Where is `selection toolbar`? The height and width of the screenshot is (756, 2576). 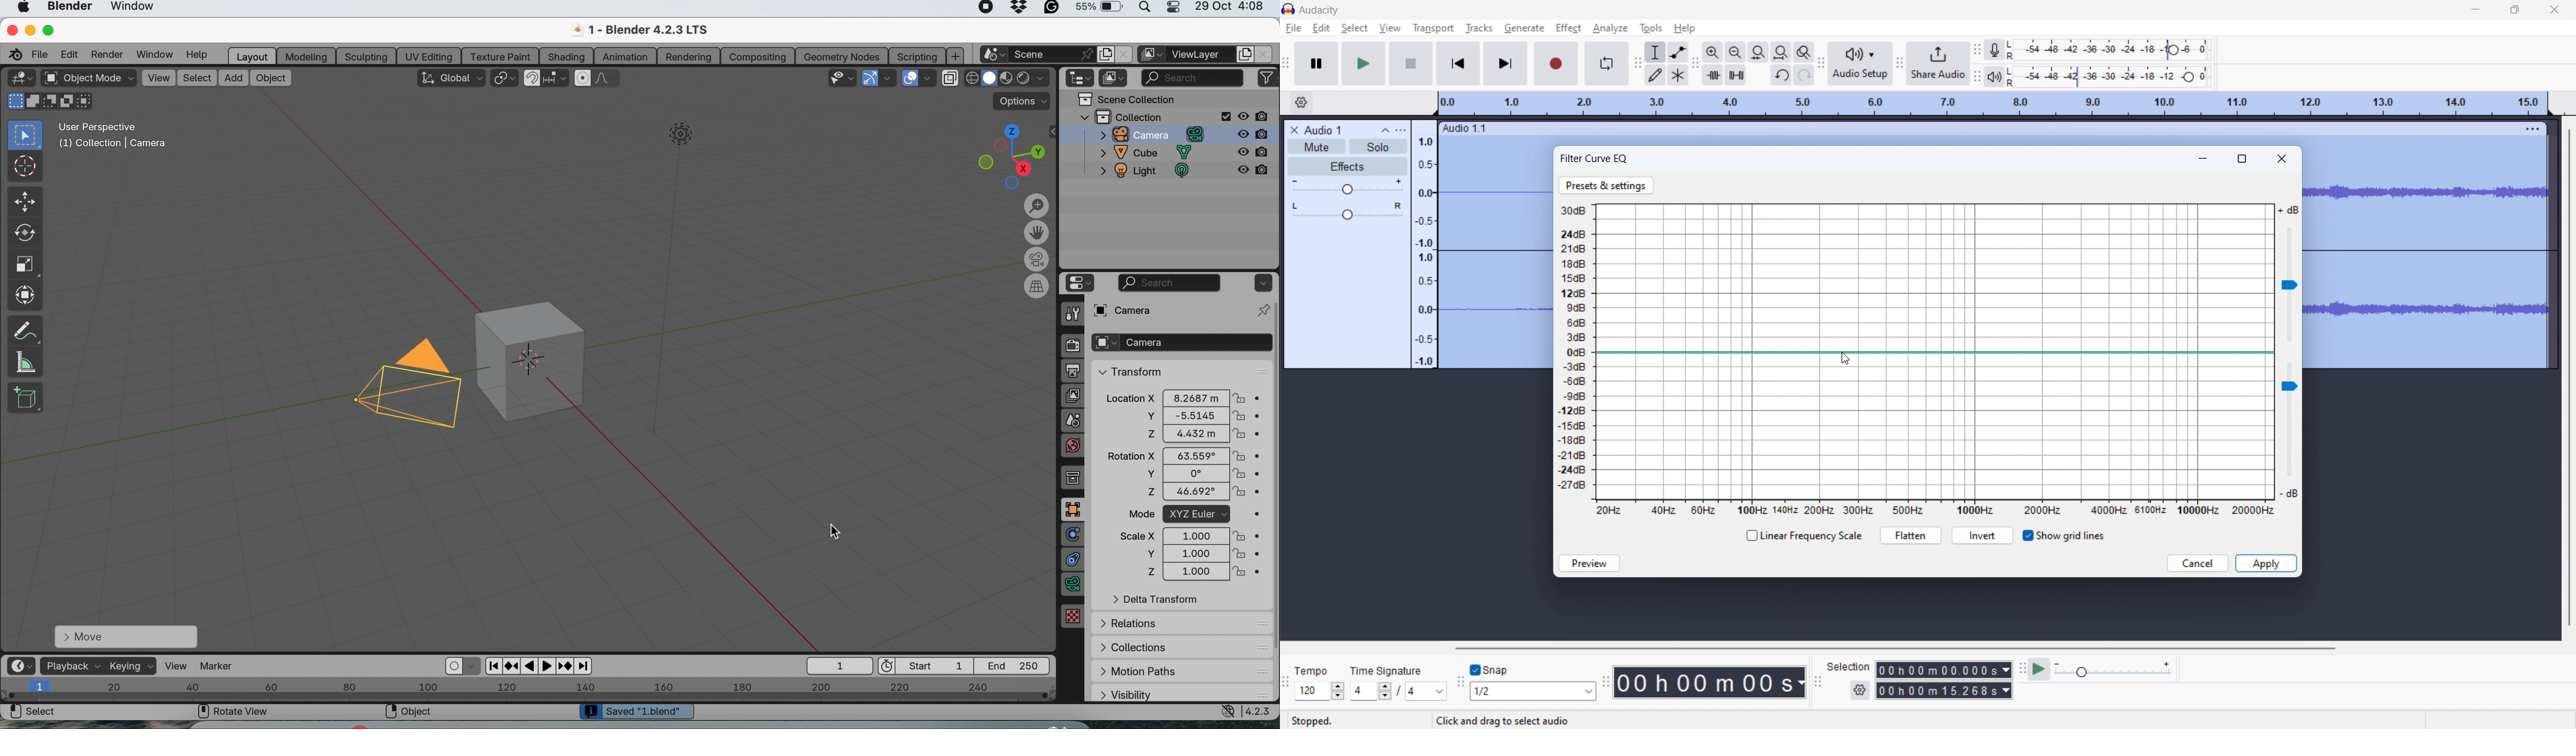
selection toolbar is located at coordinates (1817, 681).